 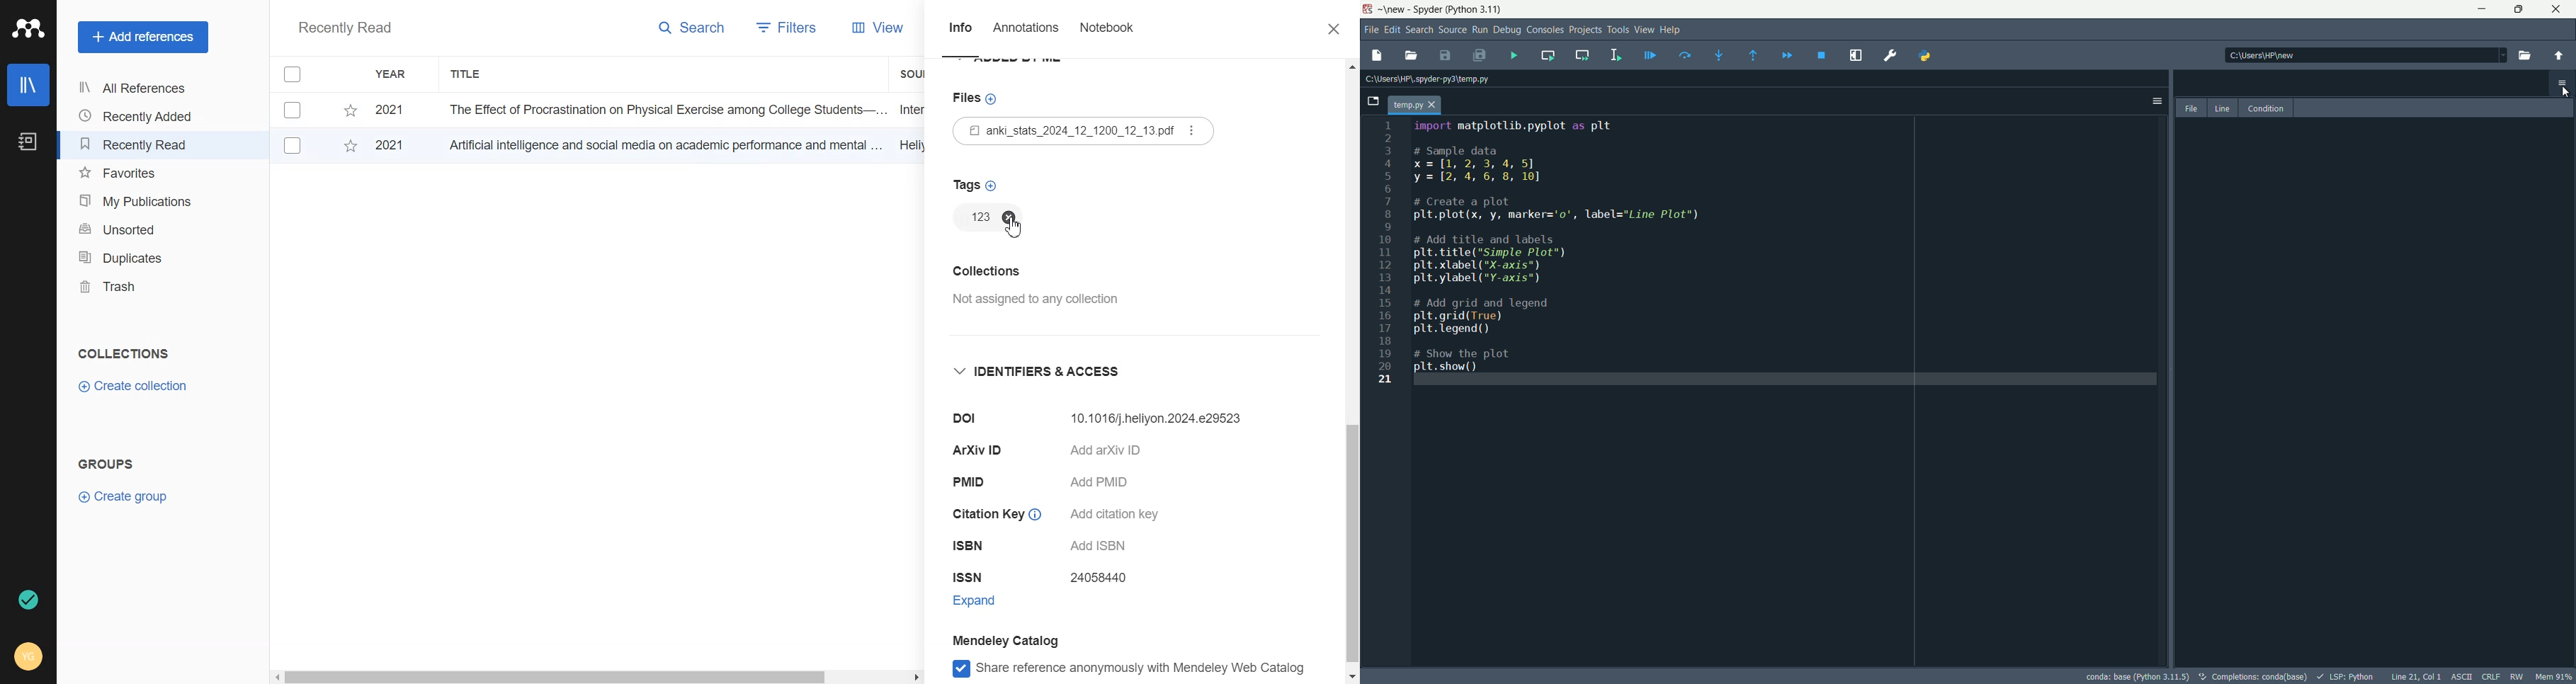 I want to click on Starred, so click(x=350, y=110).